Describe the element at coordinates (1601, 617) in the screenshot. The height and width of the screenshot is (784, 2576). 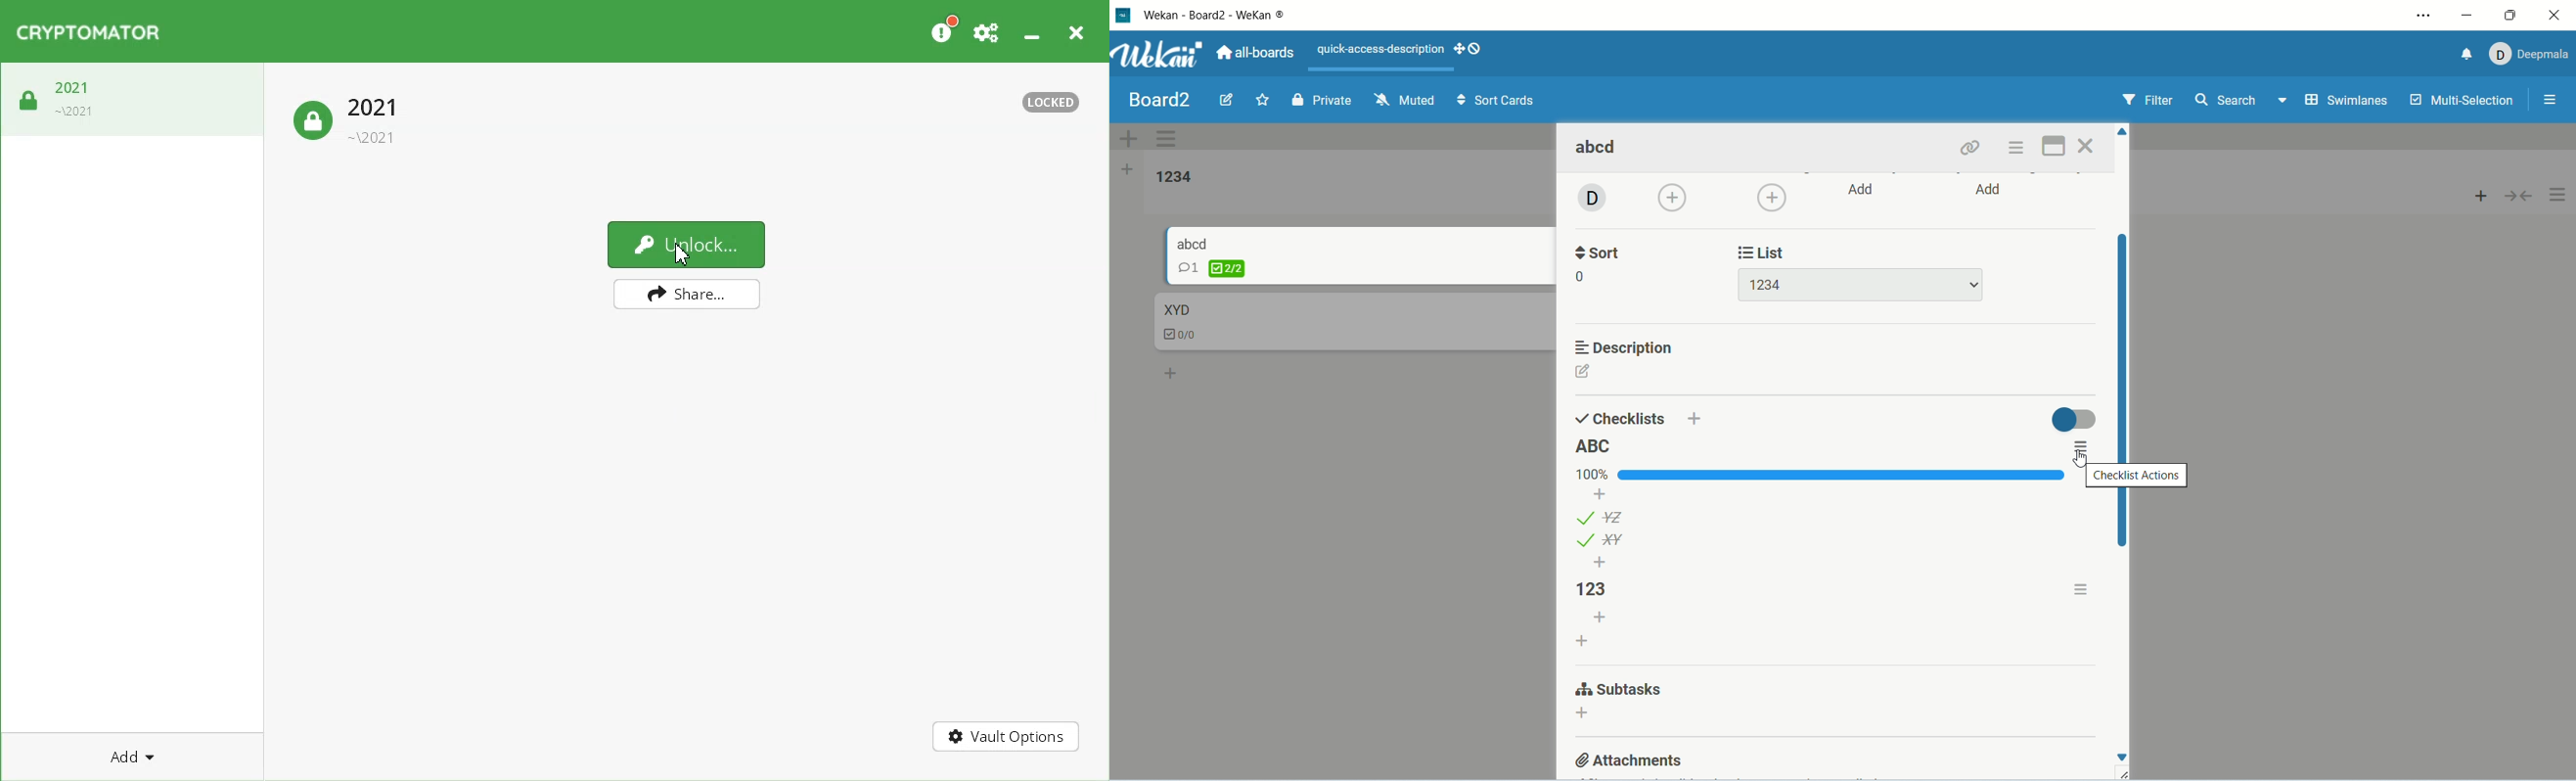
I see `add` at that location.